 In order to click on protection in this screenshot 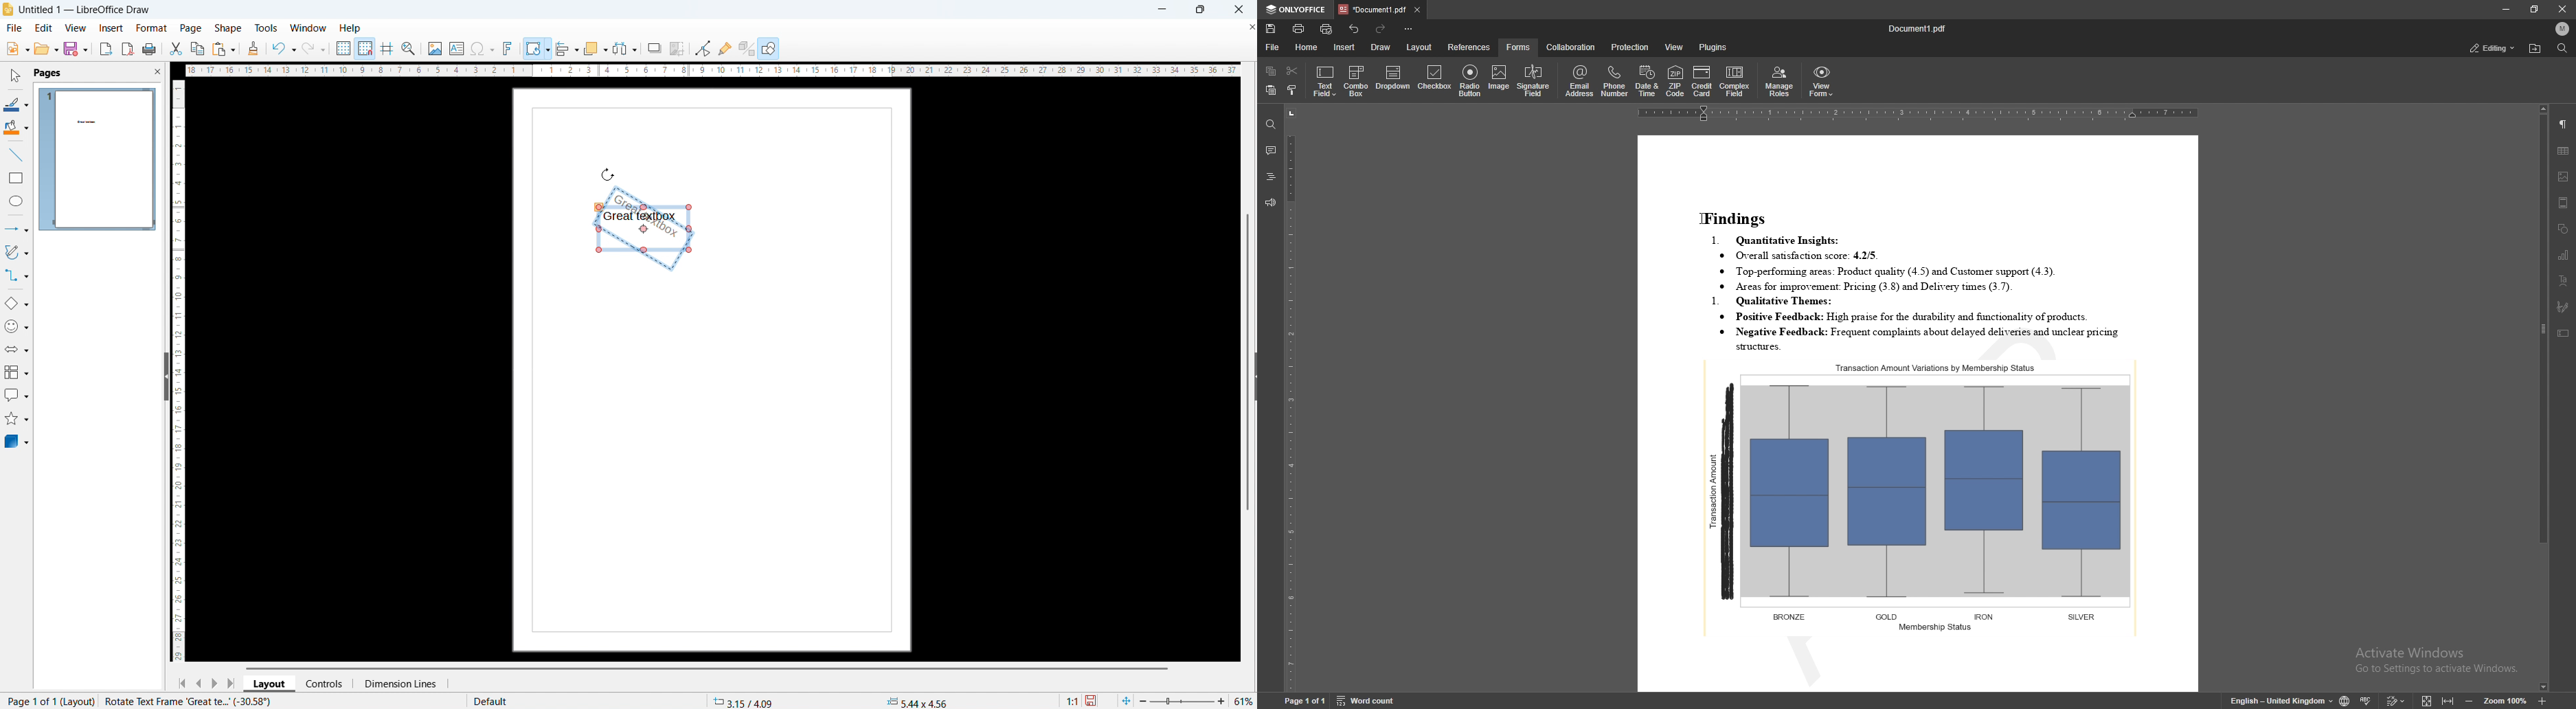, I will do `click(1631, 47)`.